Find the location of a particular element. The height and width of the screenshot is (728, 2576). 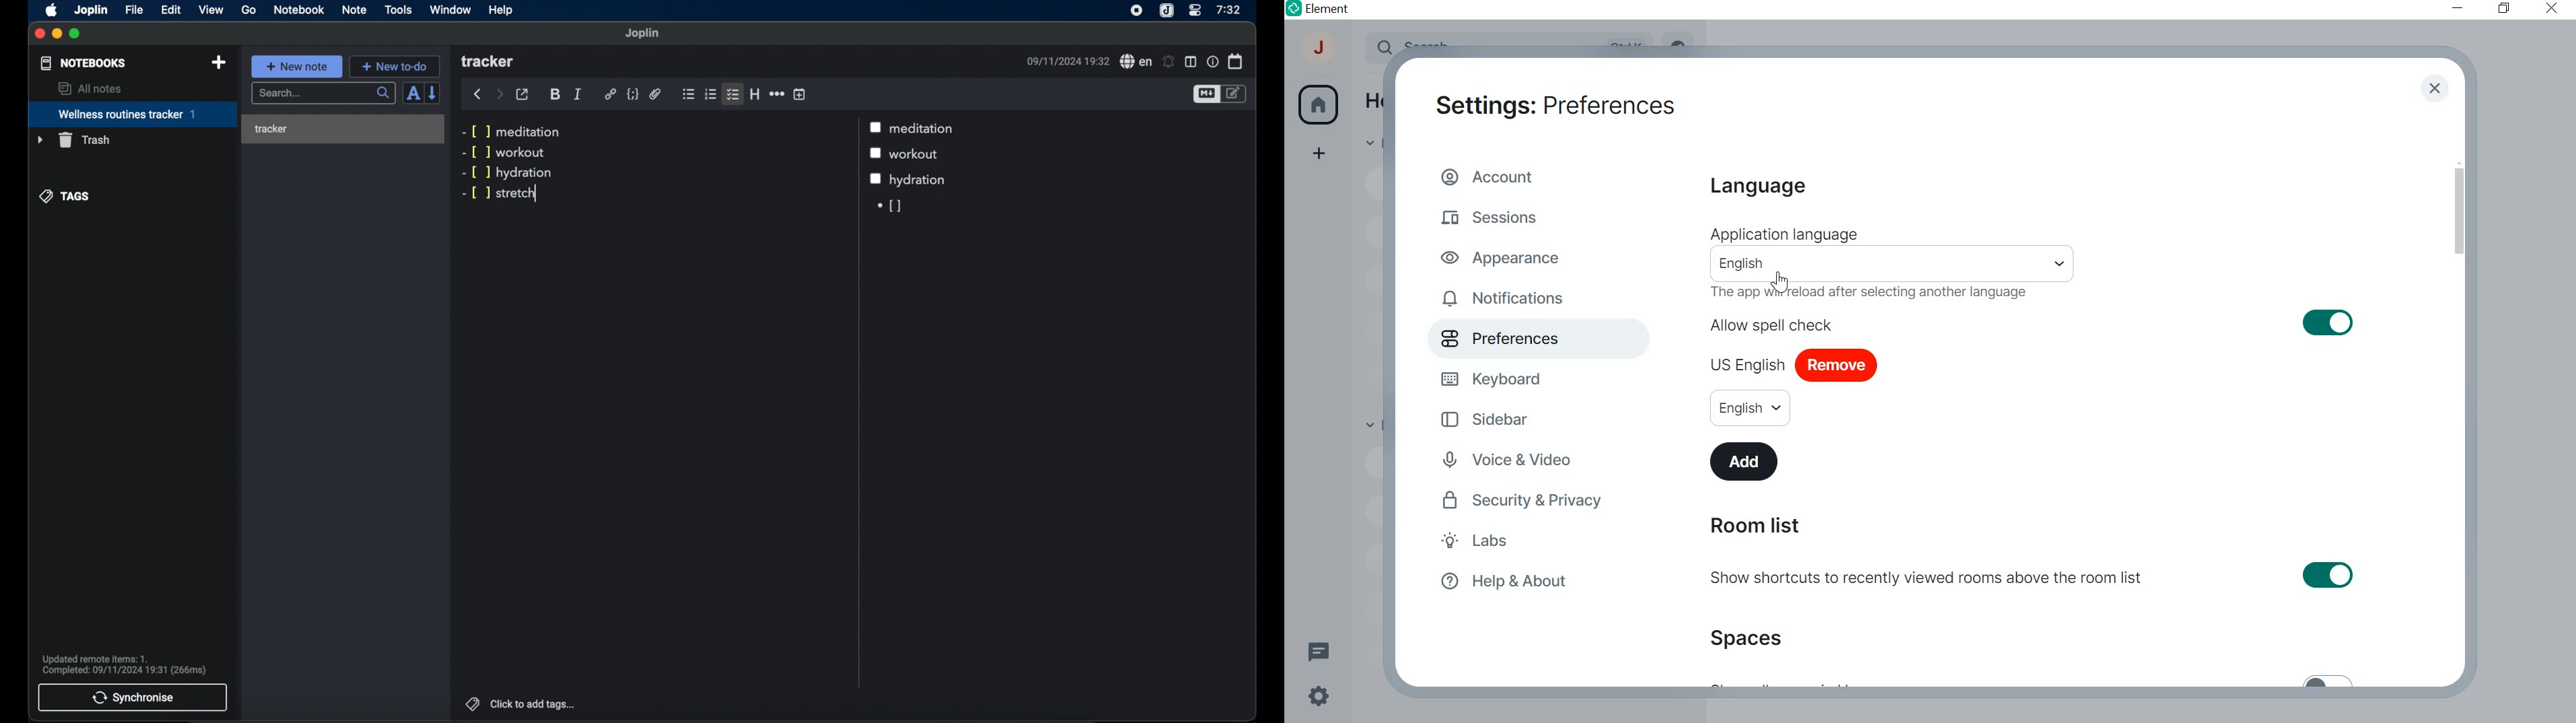

-[ ] meditation is located at coordinates (514, 131).